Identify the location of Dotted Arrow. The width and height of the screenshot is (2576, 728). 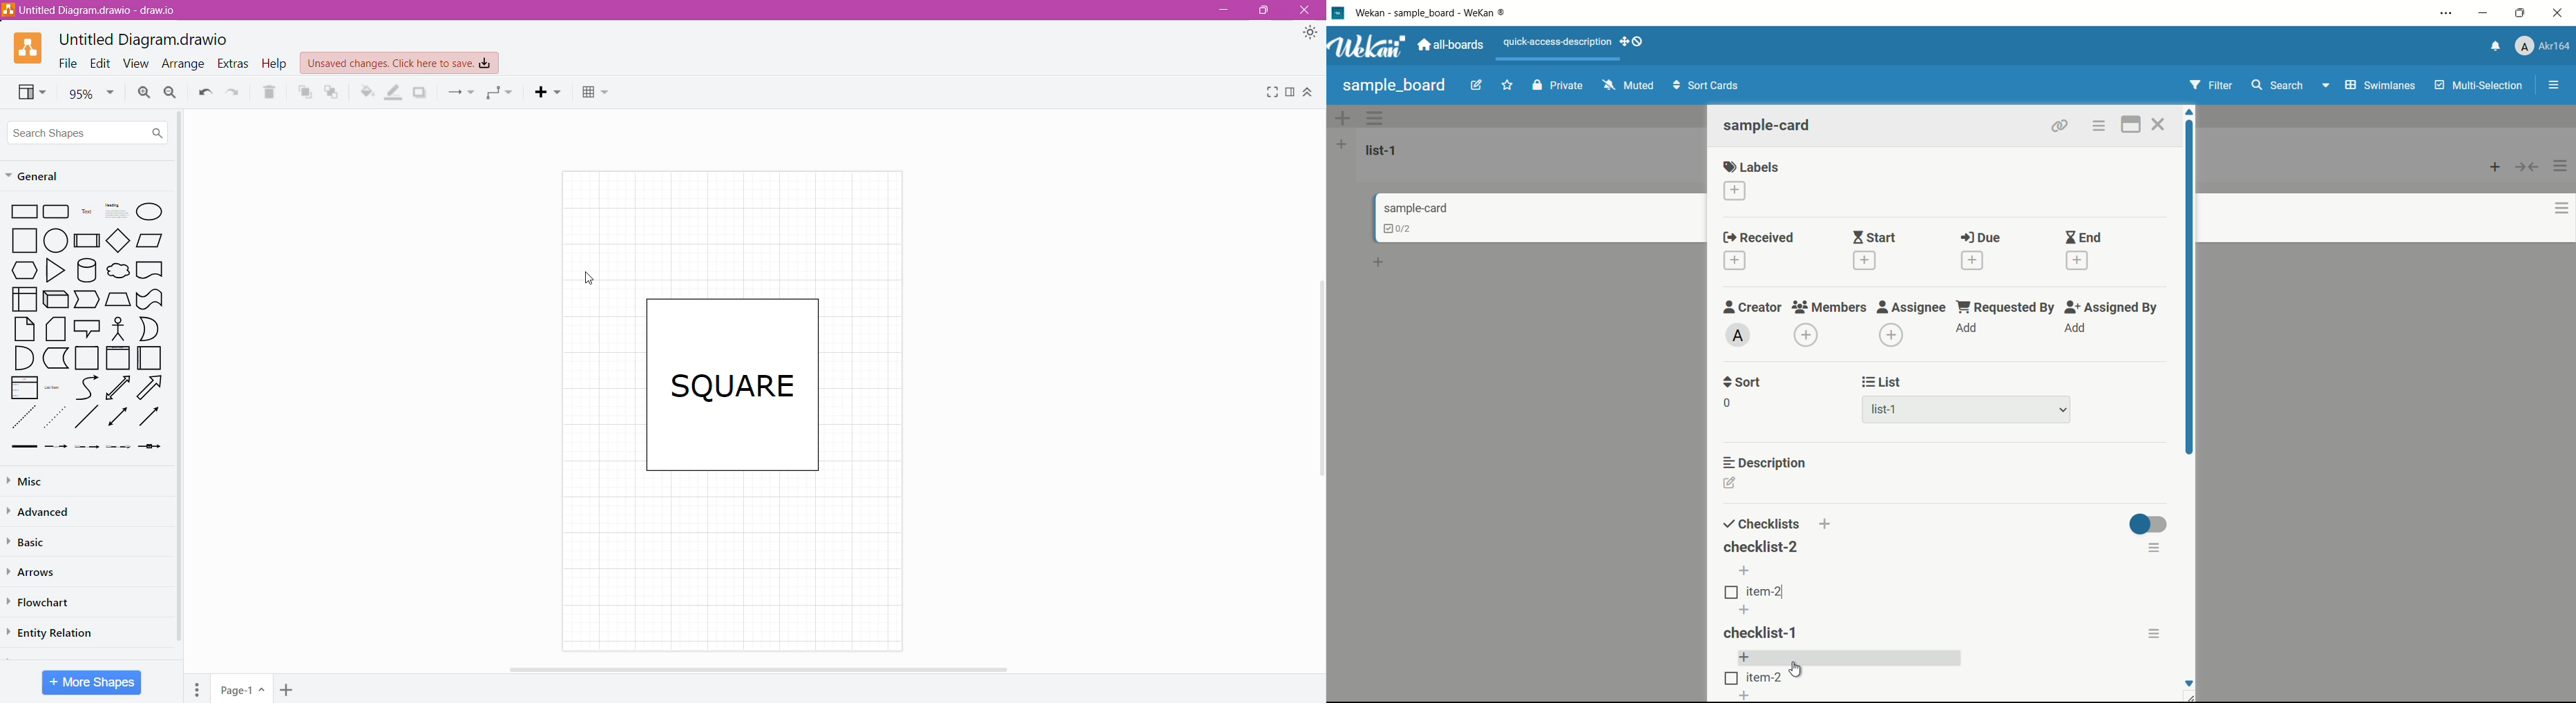
(120, 450).